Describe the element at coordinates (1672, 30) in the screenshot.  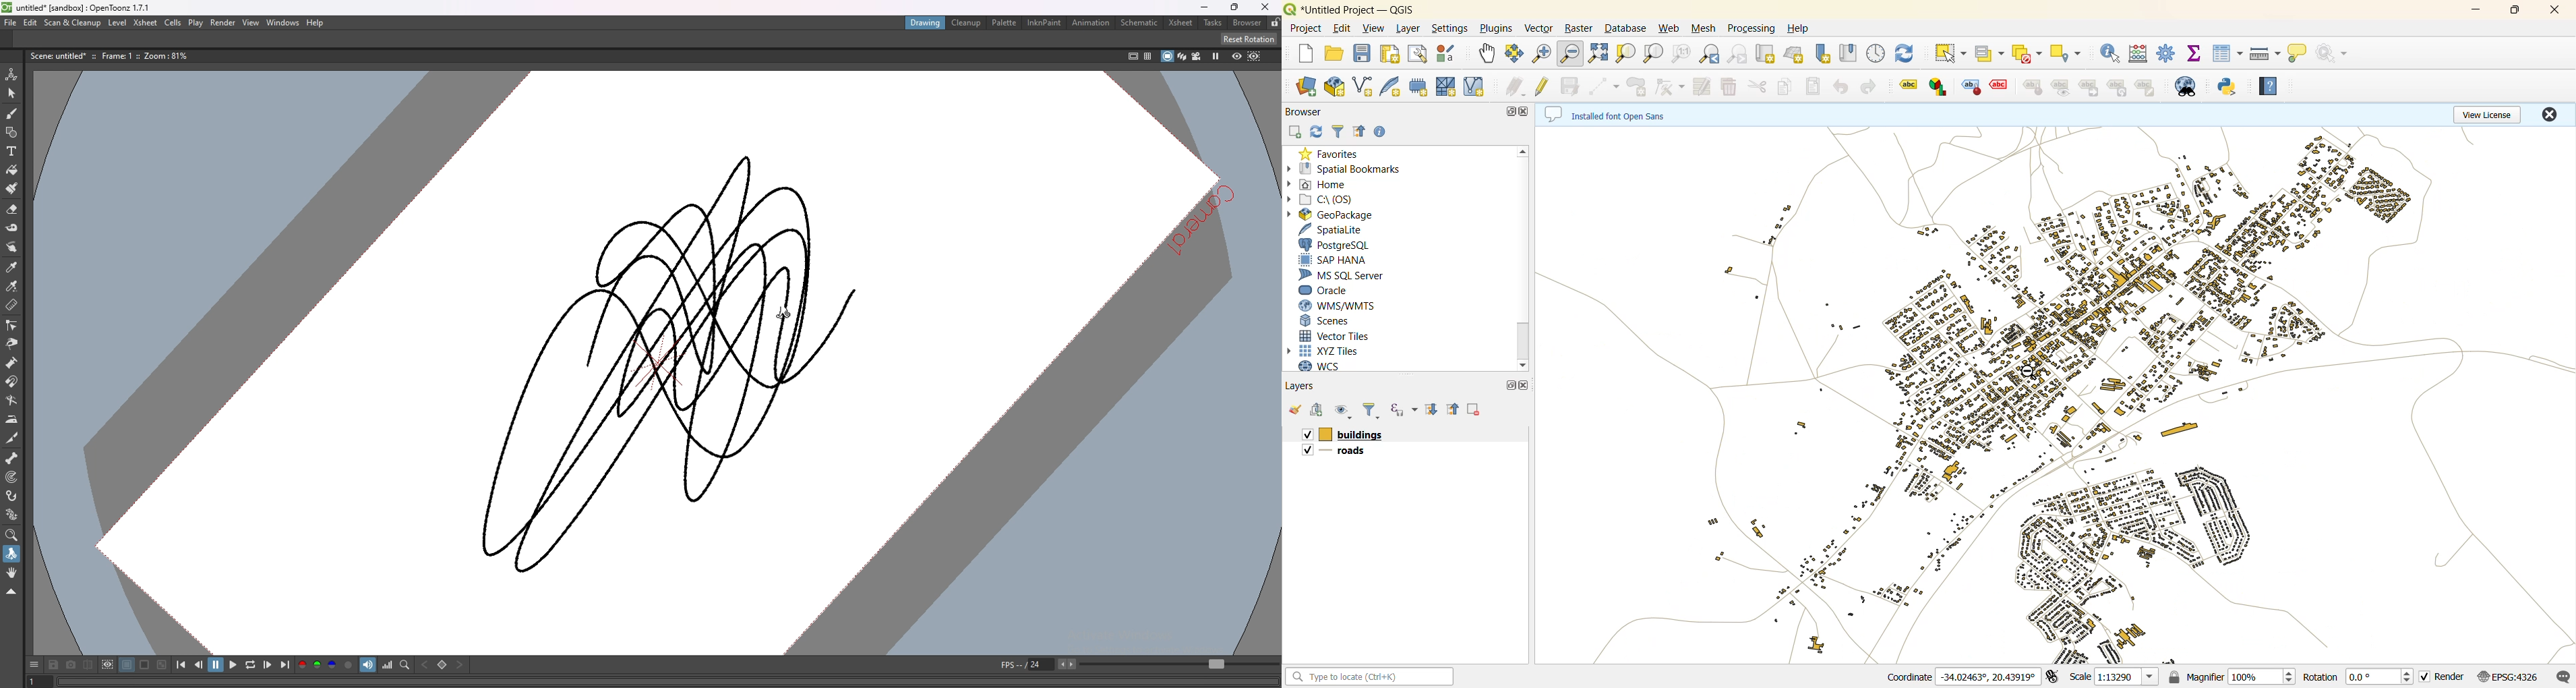
I see `web` at that location.